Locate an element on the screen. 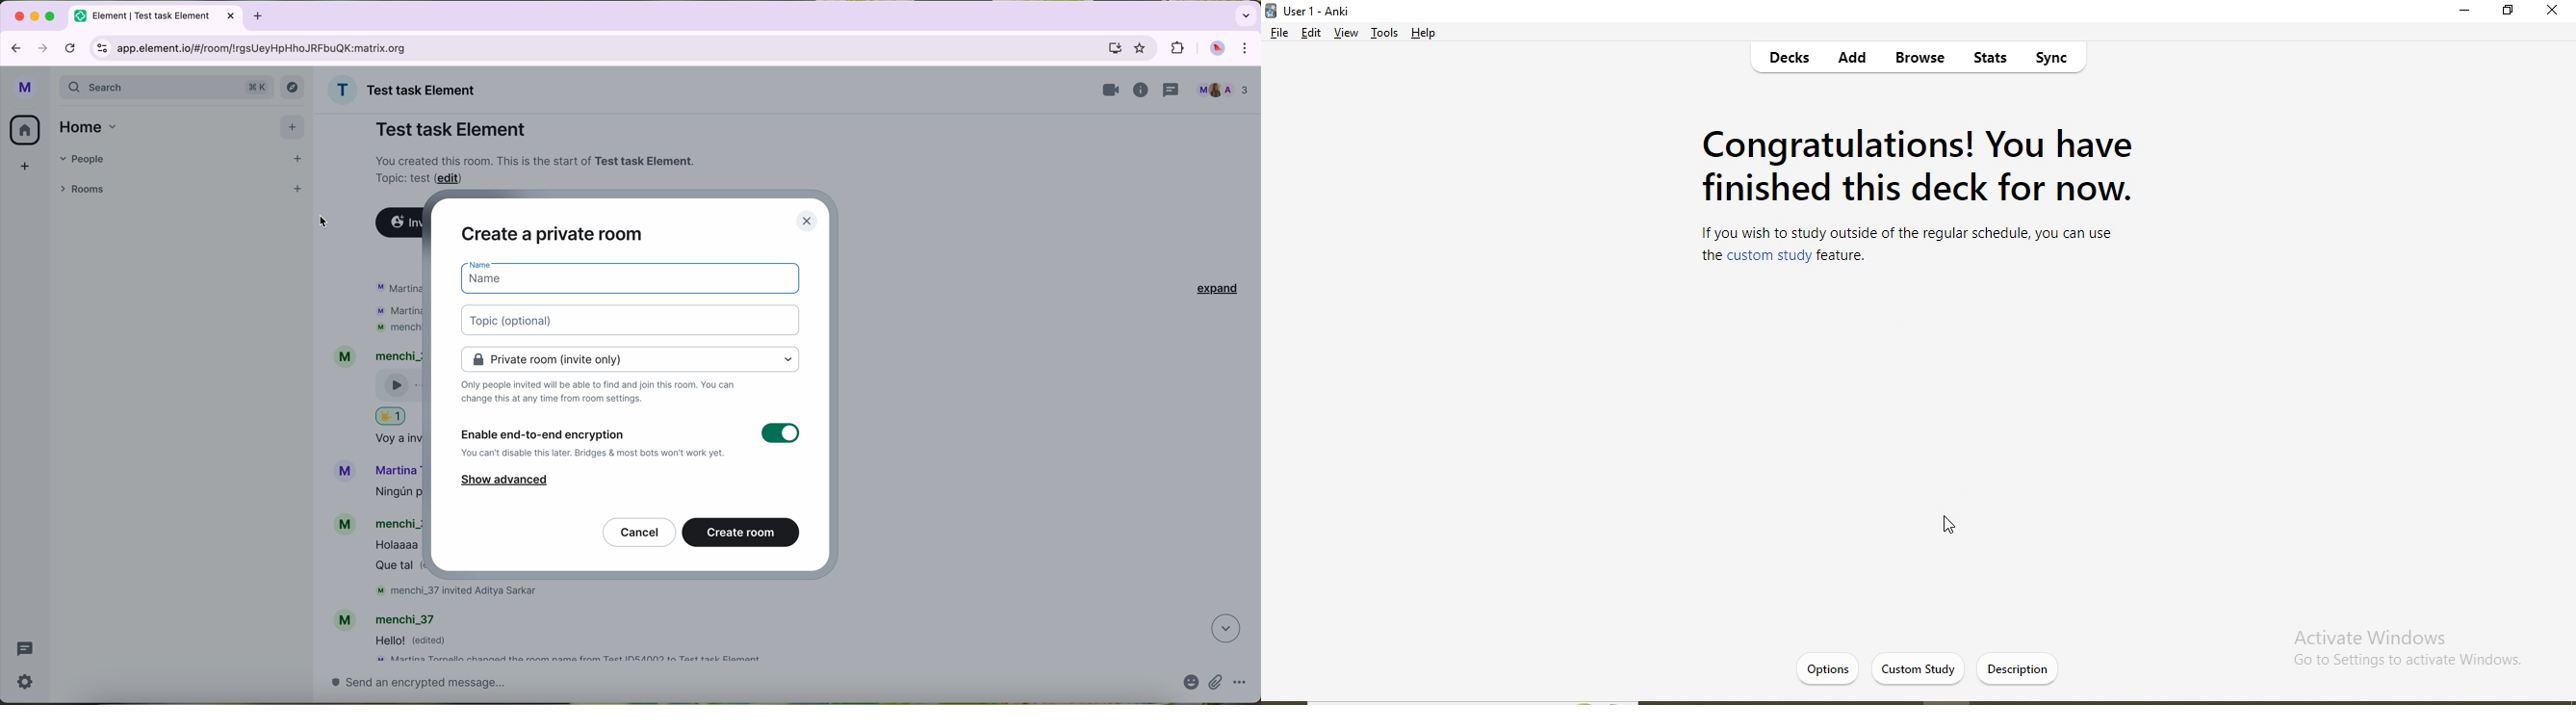  minimise is located at coordinates (2466, 13).